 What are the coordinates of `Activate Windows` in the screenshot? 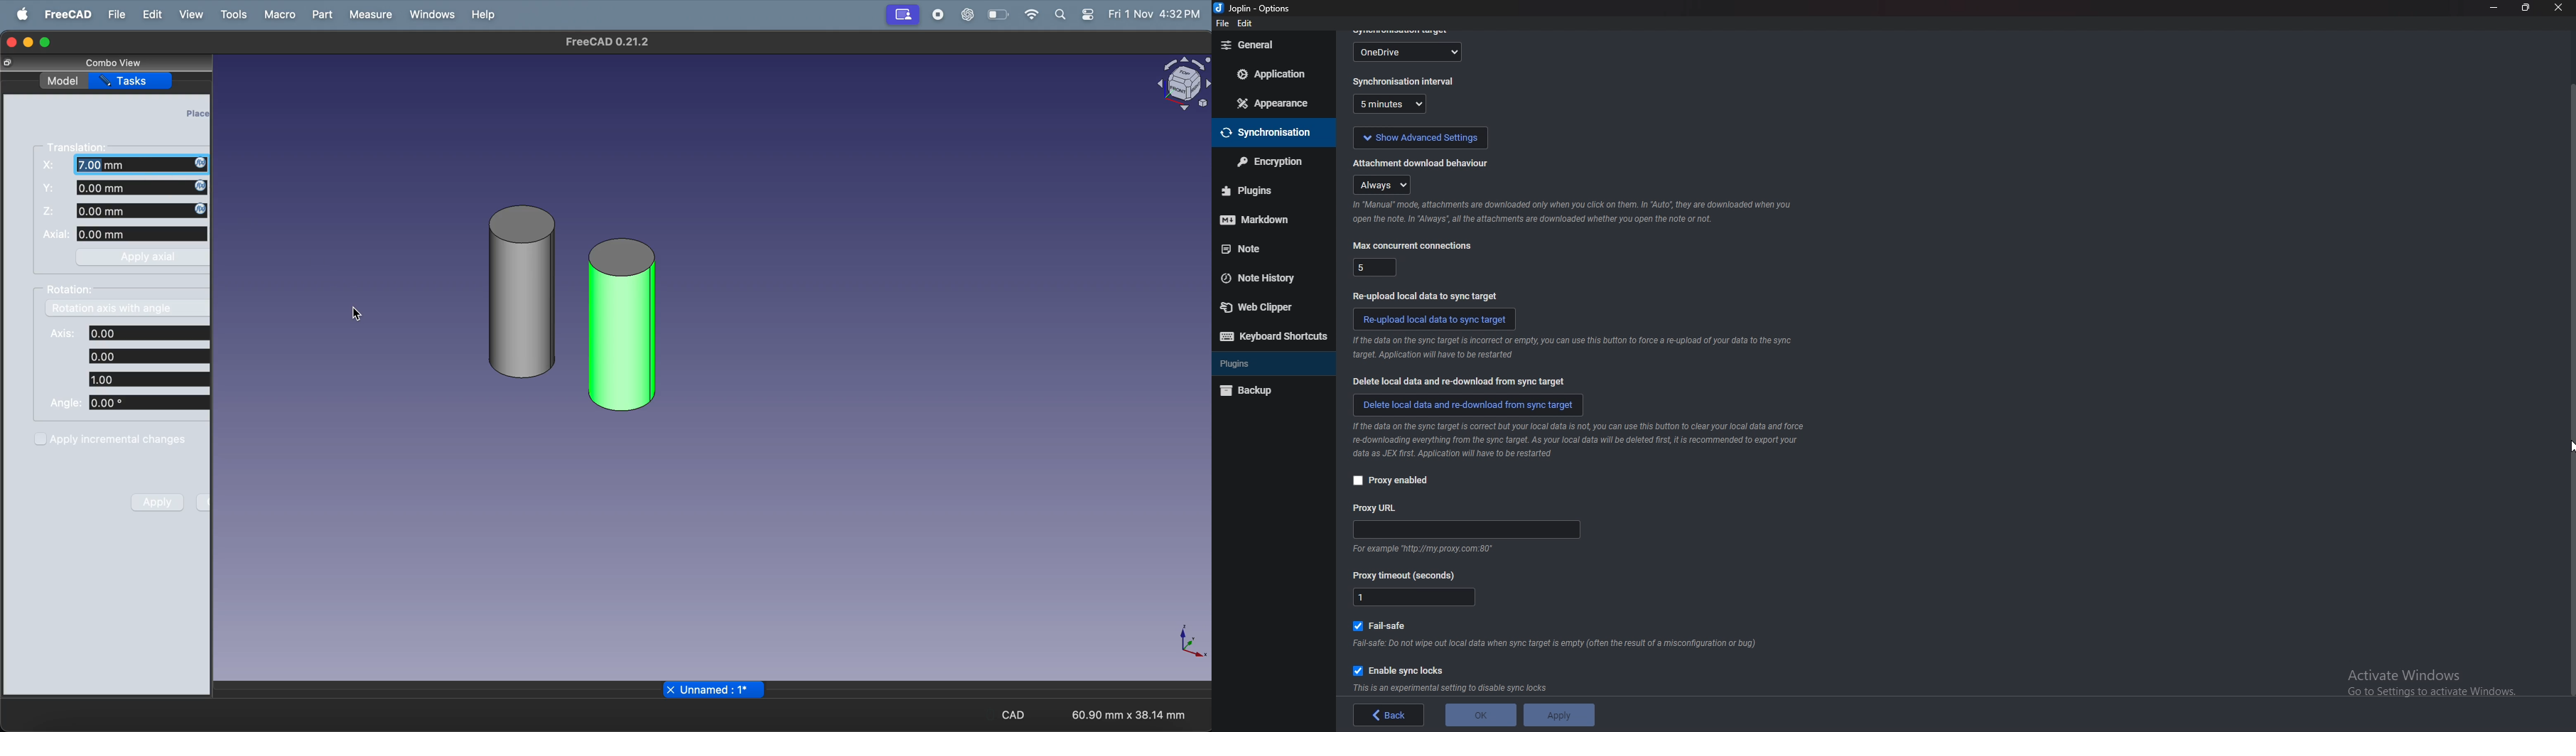 It's located at (2426, 676).